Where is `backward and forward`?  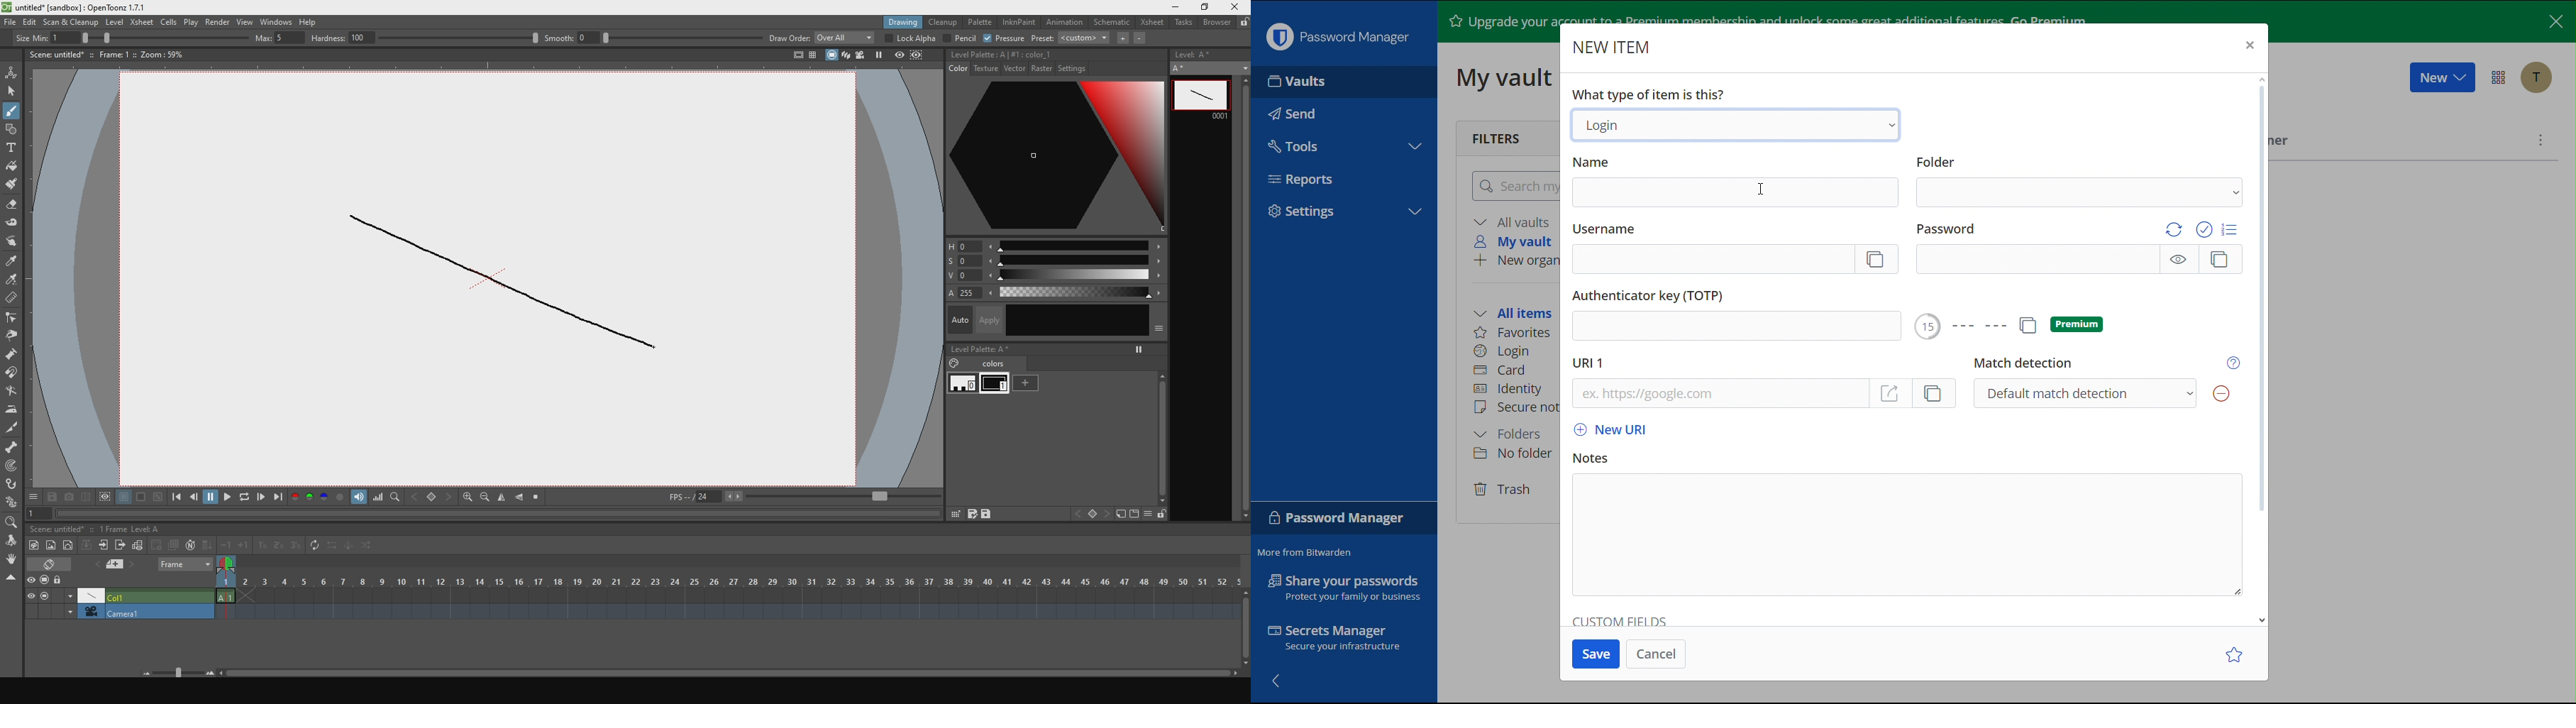
backward and forward is located at coordinates (433, 497).